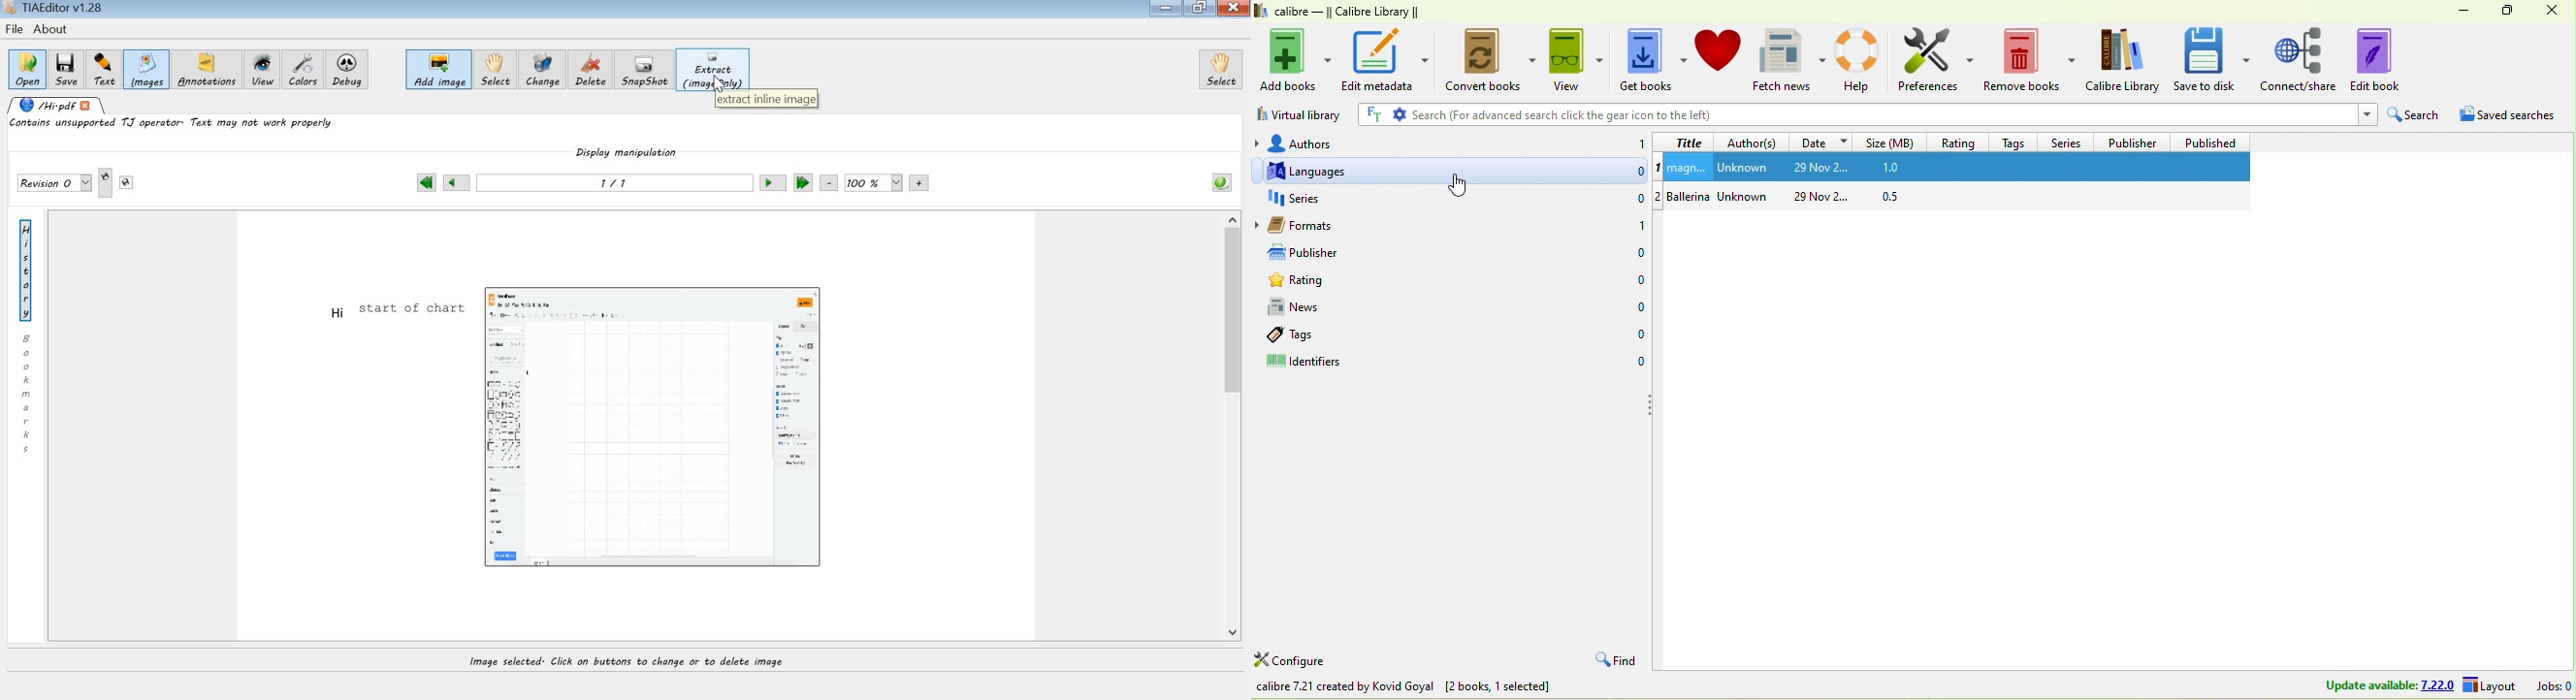  I want to click on rating, so click(1953, 143).